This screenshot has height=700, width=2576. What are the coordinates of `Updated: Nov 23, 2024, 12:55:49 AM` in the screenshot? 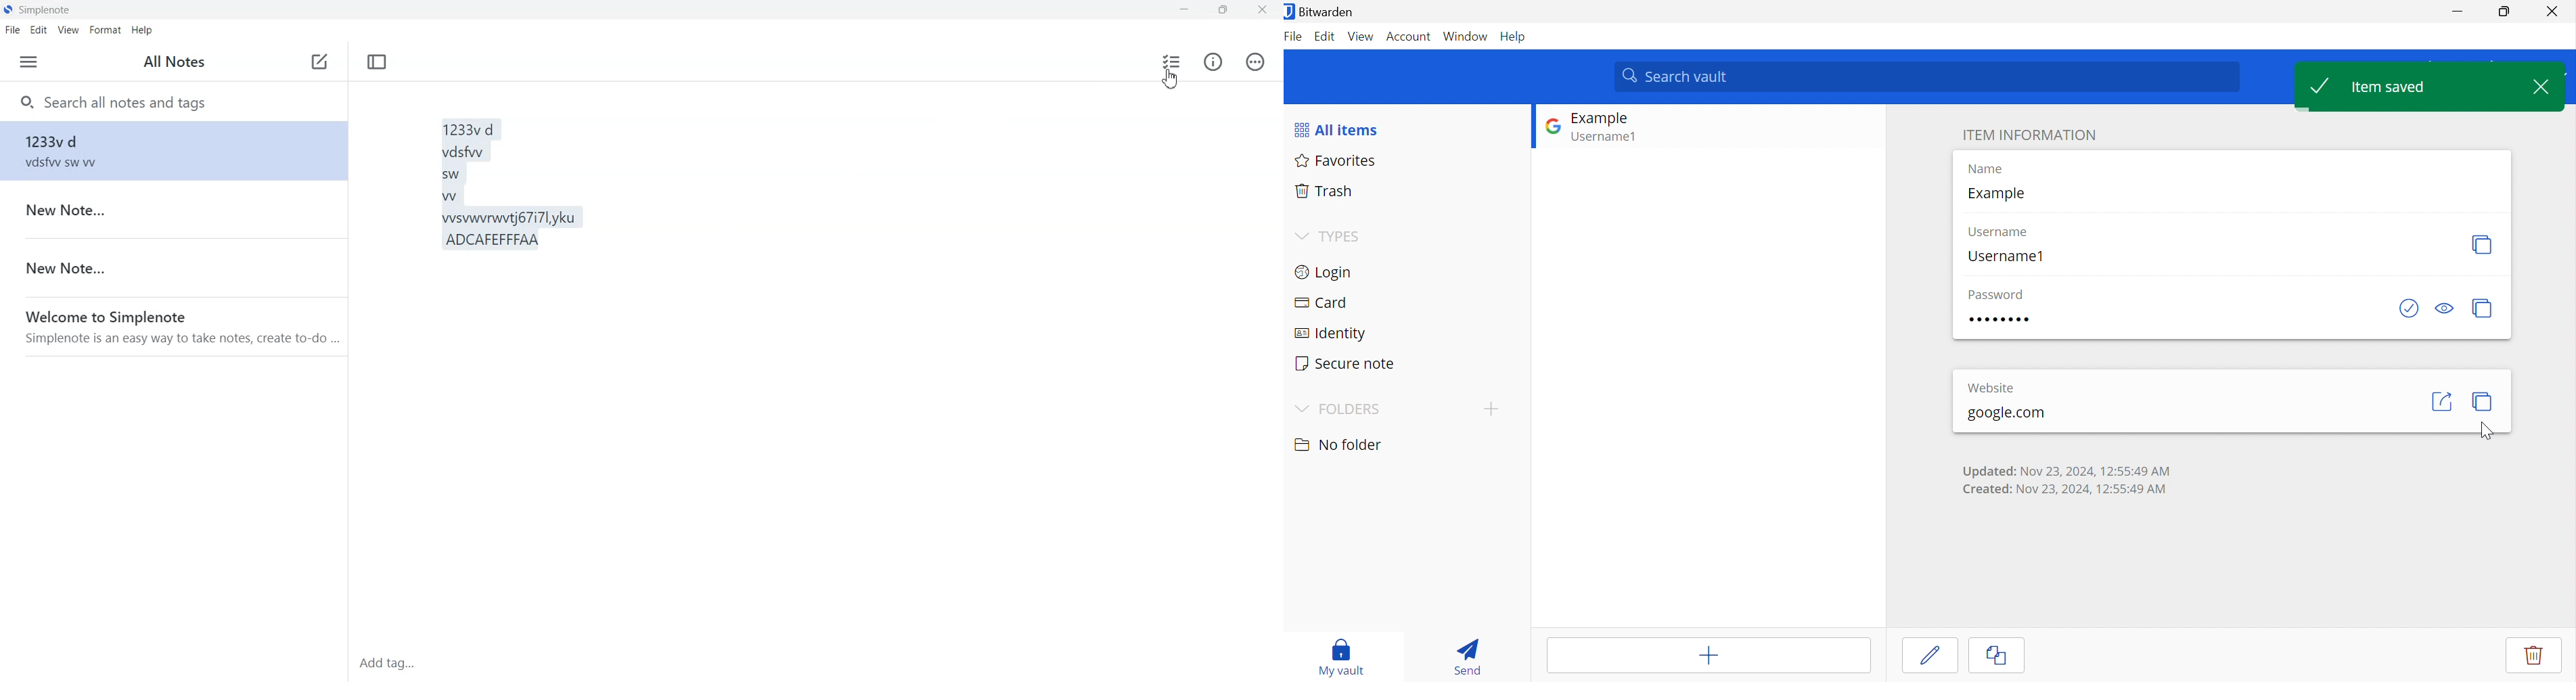 It's located at (2065, 470).